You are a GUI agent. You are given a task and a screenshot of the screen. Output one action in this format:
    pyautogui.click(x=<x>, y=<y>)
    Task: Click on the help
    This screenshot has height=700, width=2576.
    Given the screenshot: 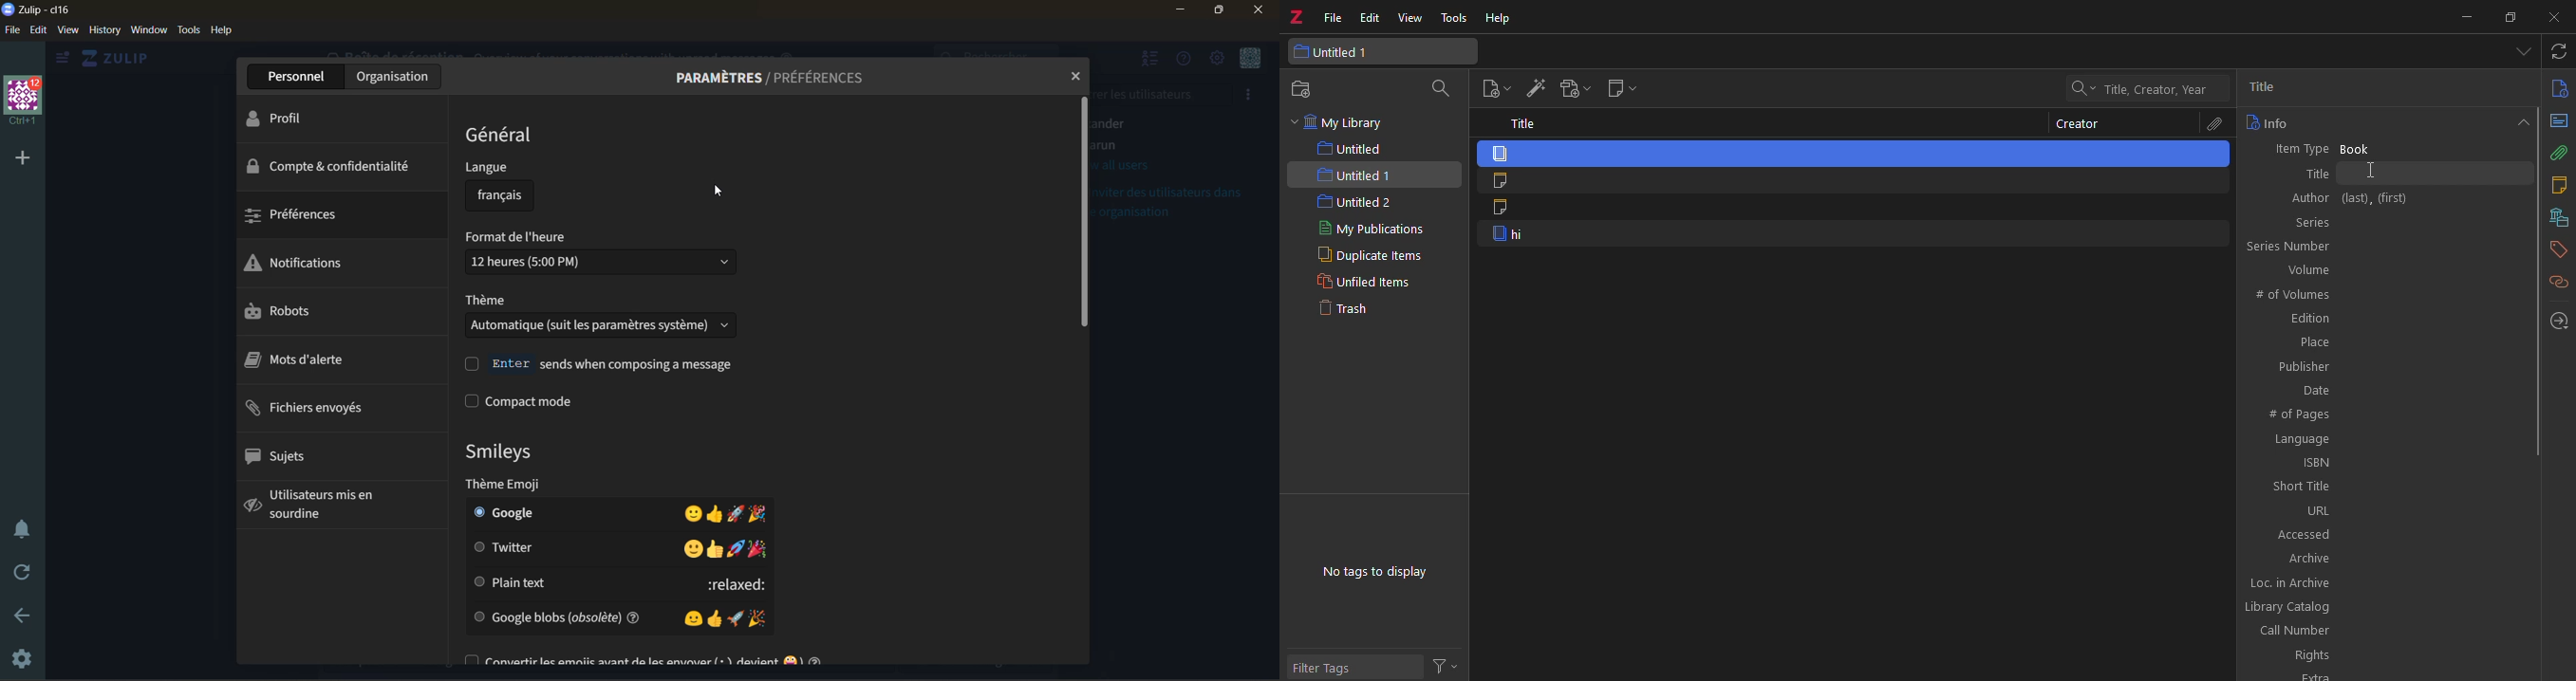 What is the action you would take?
    pyautogui.click(x=1499, y=20)
    